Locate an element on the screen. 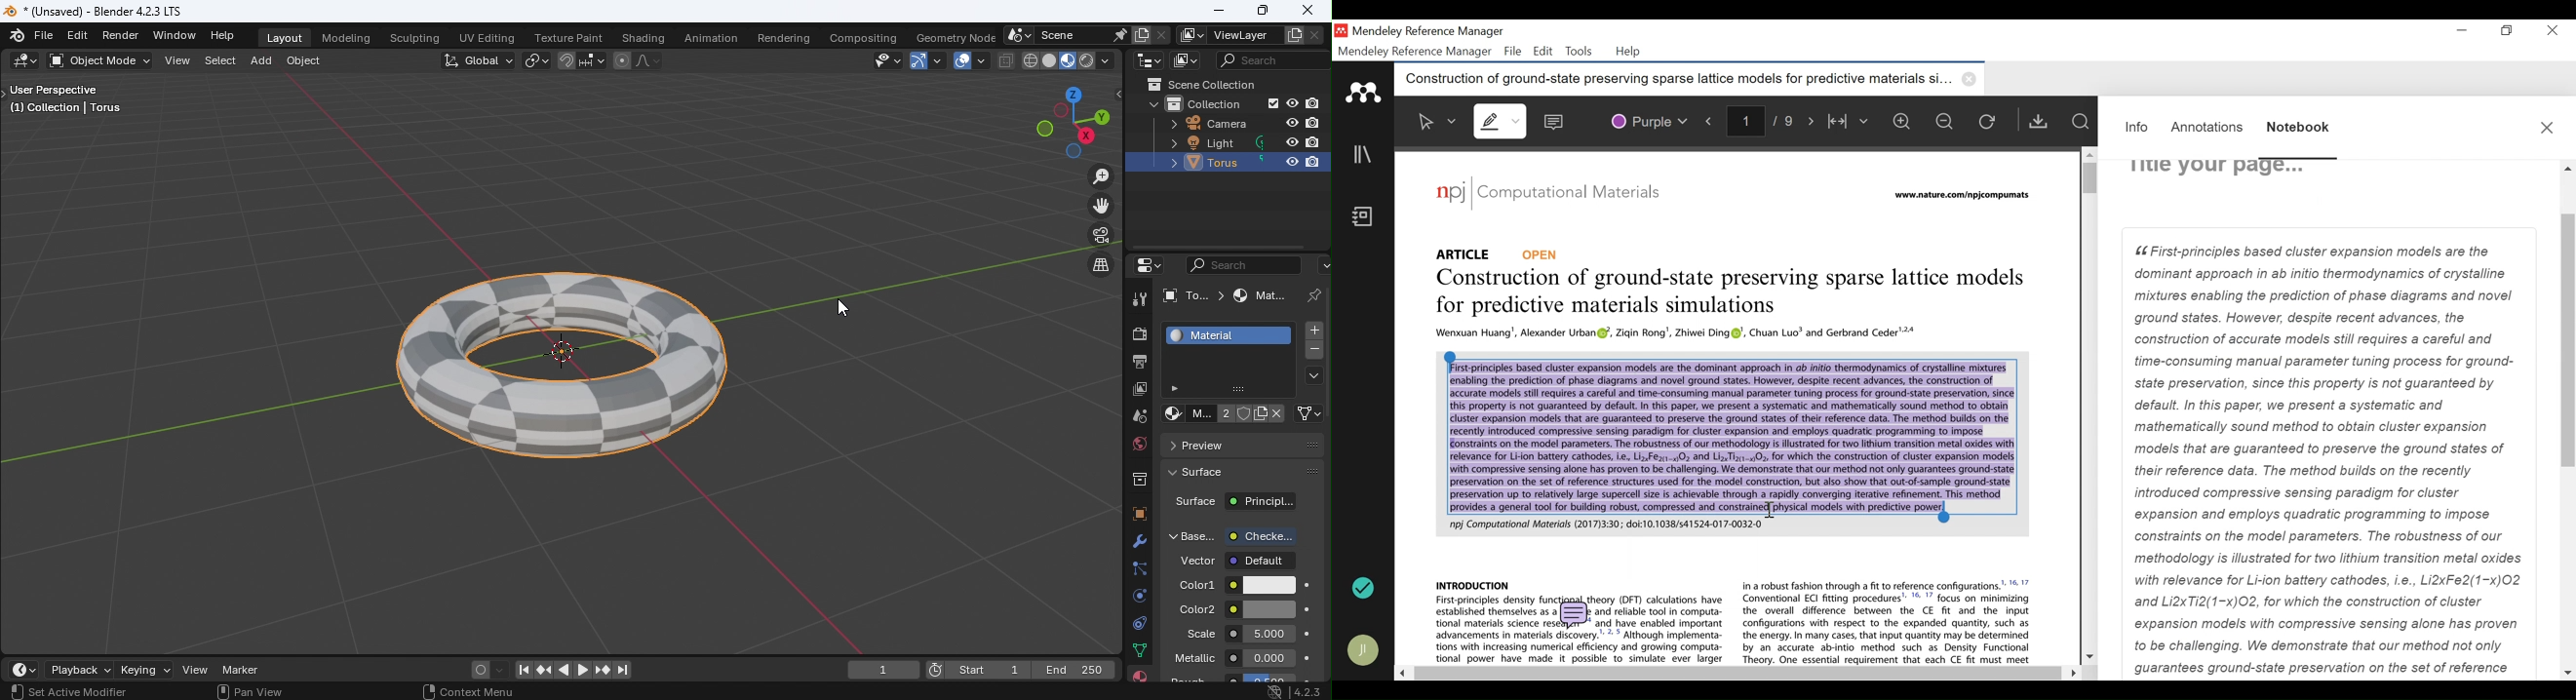 This screenshot has width=2576, height=700. Pin scene to workspace is located at coordinates (1117, 34).